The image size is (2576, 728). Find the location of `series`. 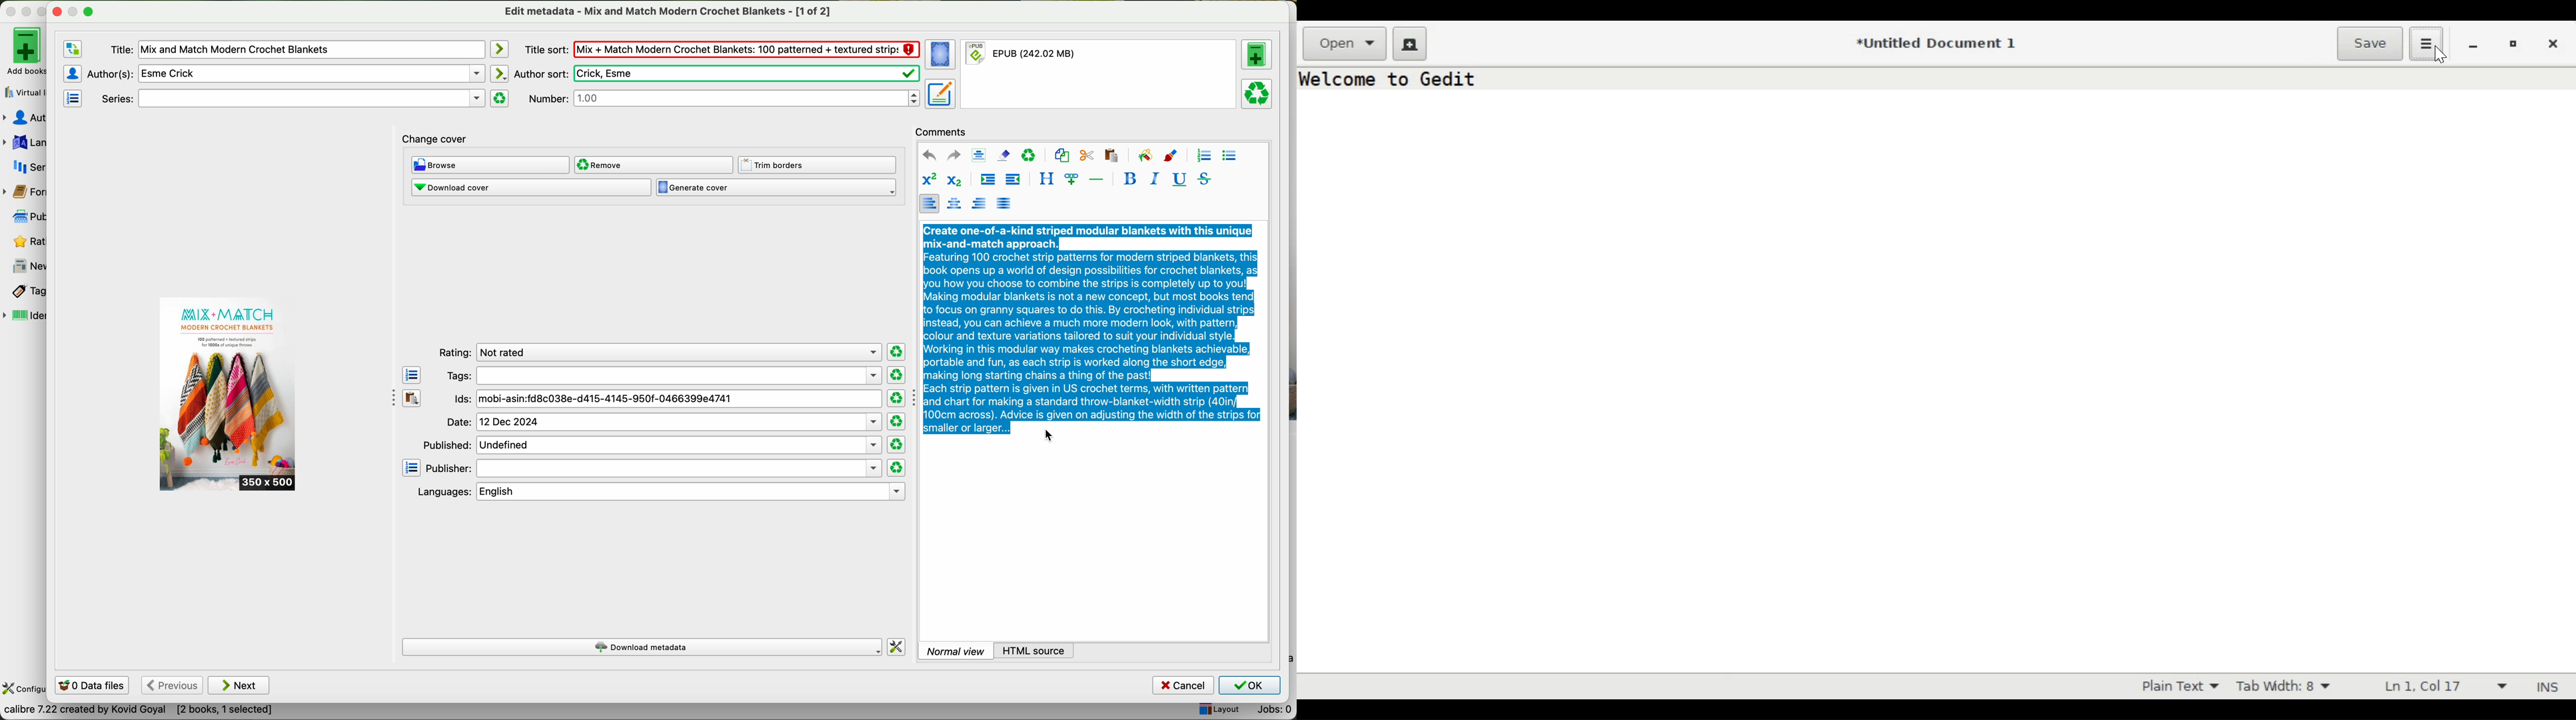

series is located at coordinates (24, 166).